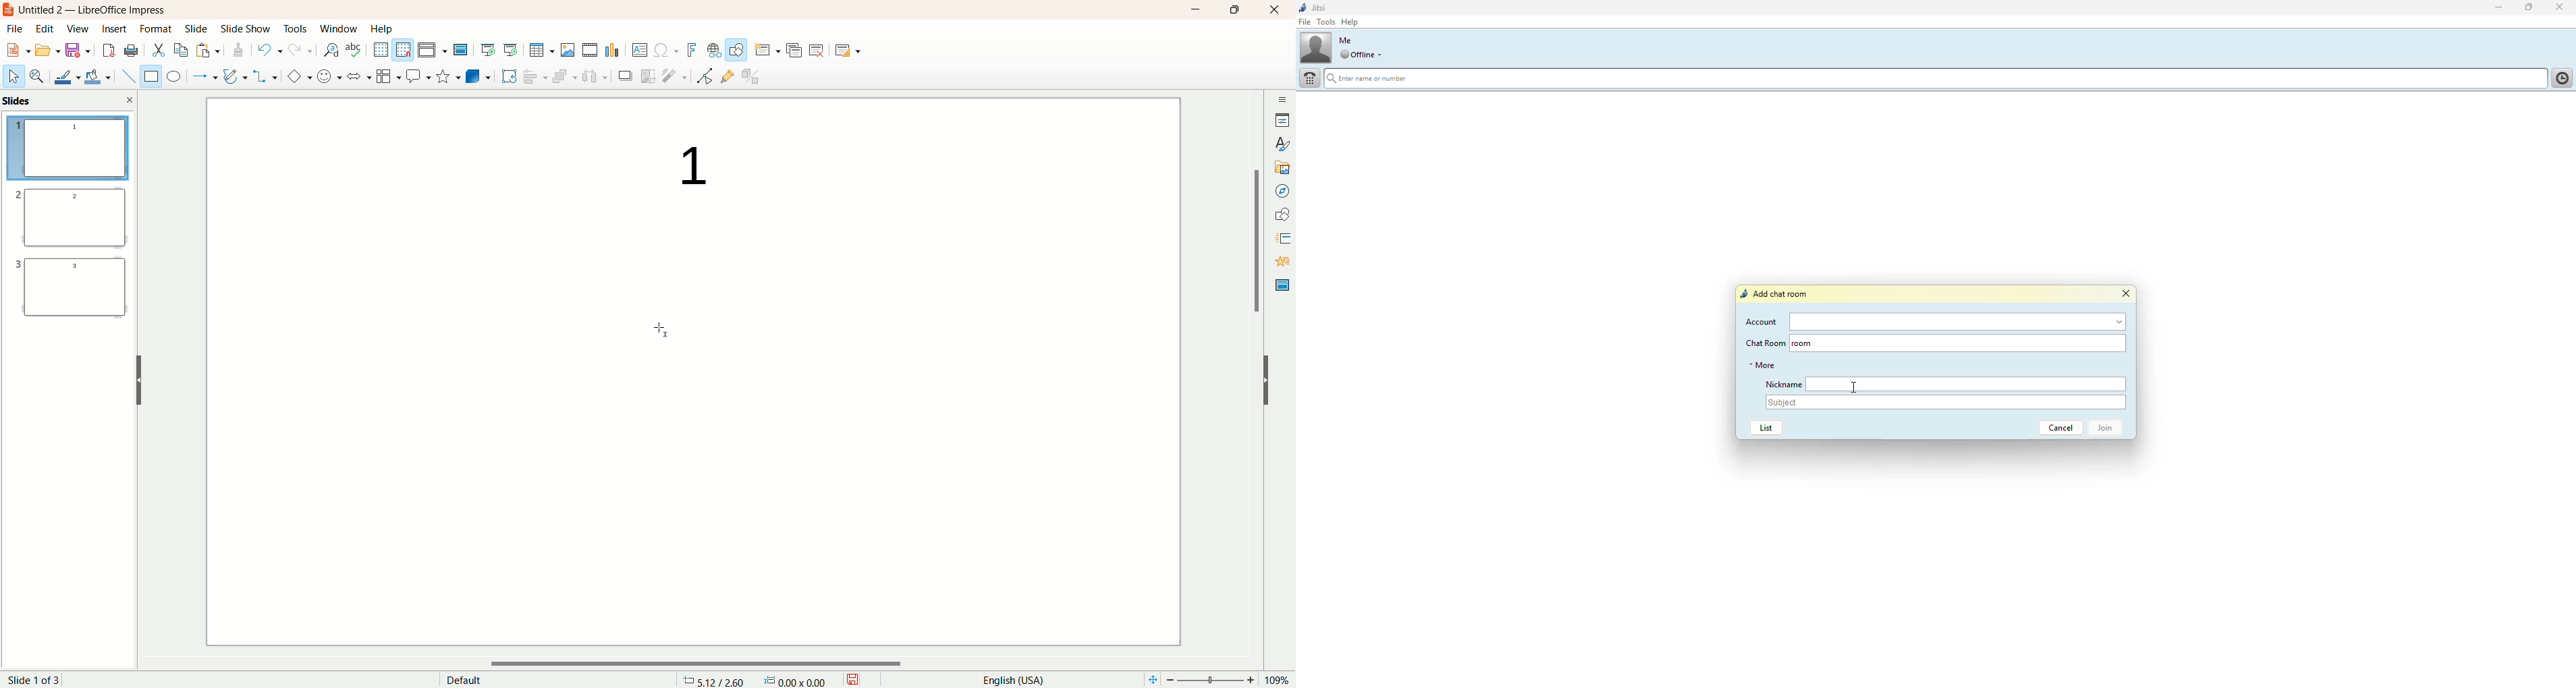 The width and height of the screenshot is (2576, 700). What do you see at coordinates (382, 28) in the screenshot?
I see `help` at bounding box center [382, 28].